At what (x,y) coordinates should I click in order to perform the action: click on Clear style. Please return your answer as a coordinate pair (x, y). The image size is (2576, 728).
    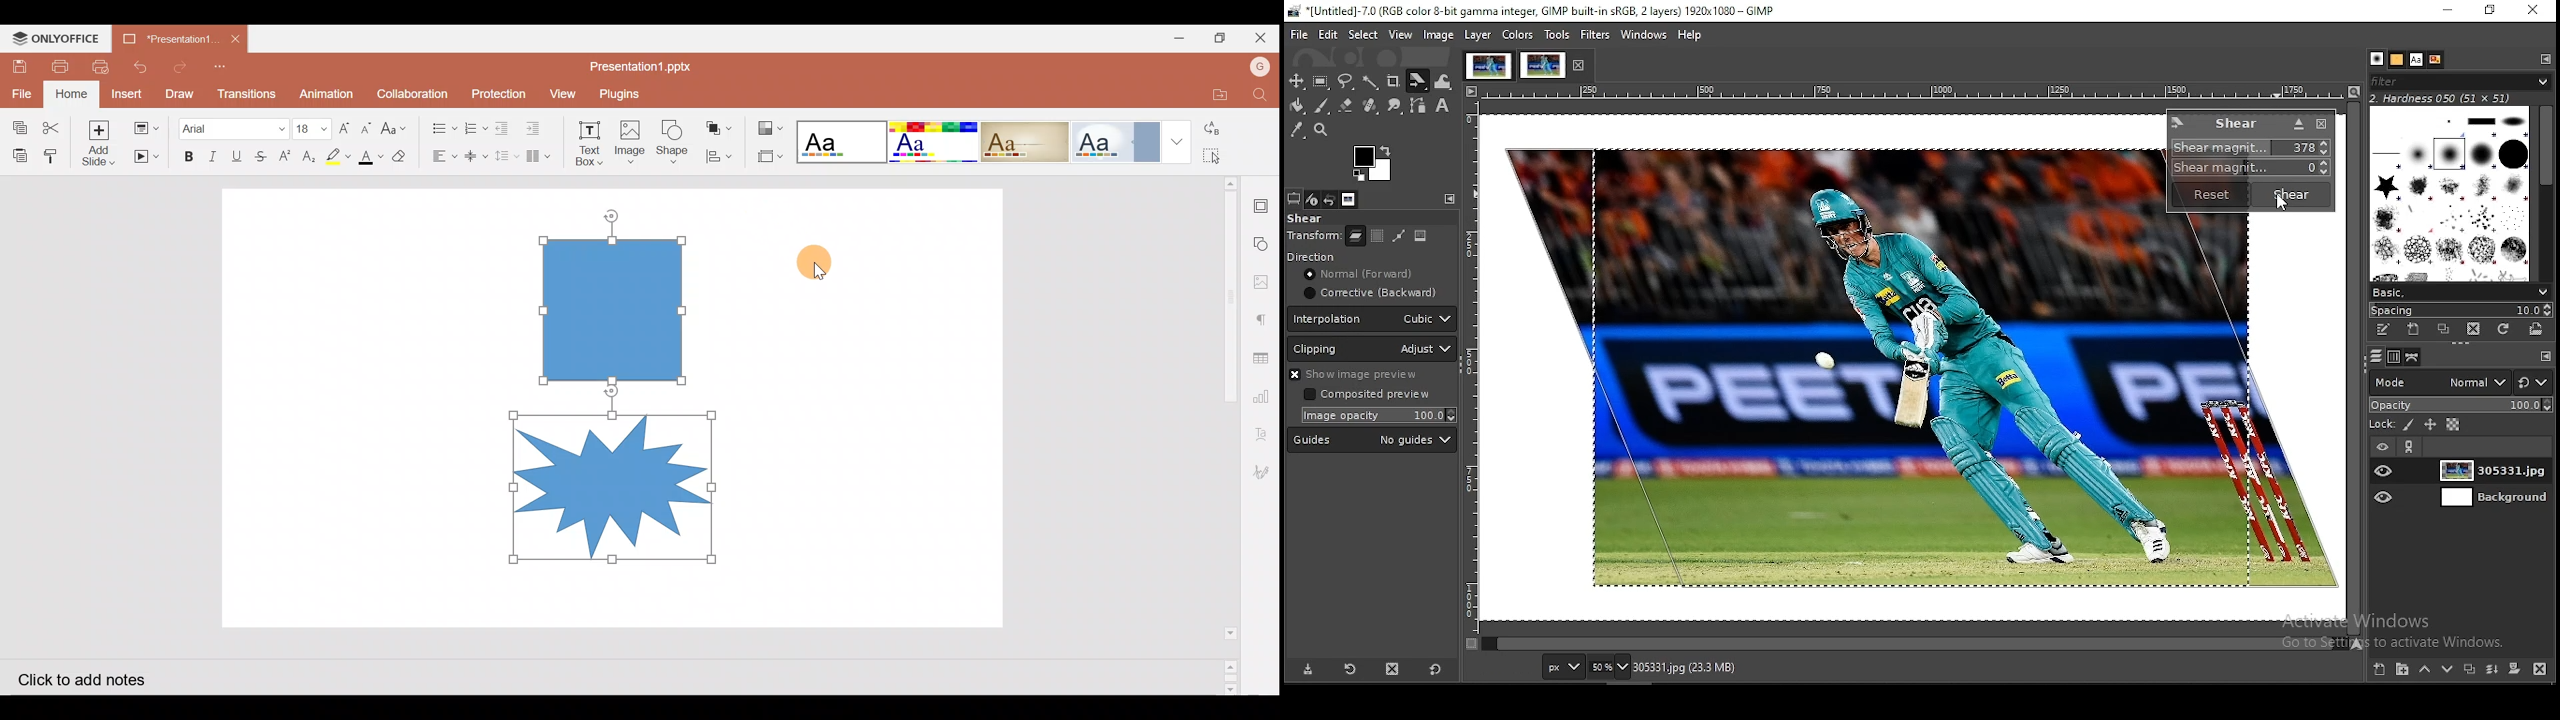
    Looking at the image, I should click on (401, 155).